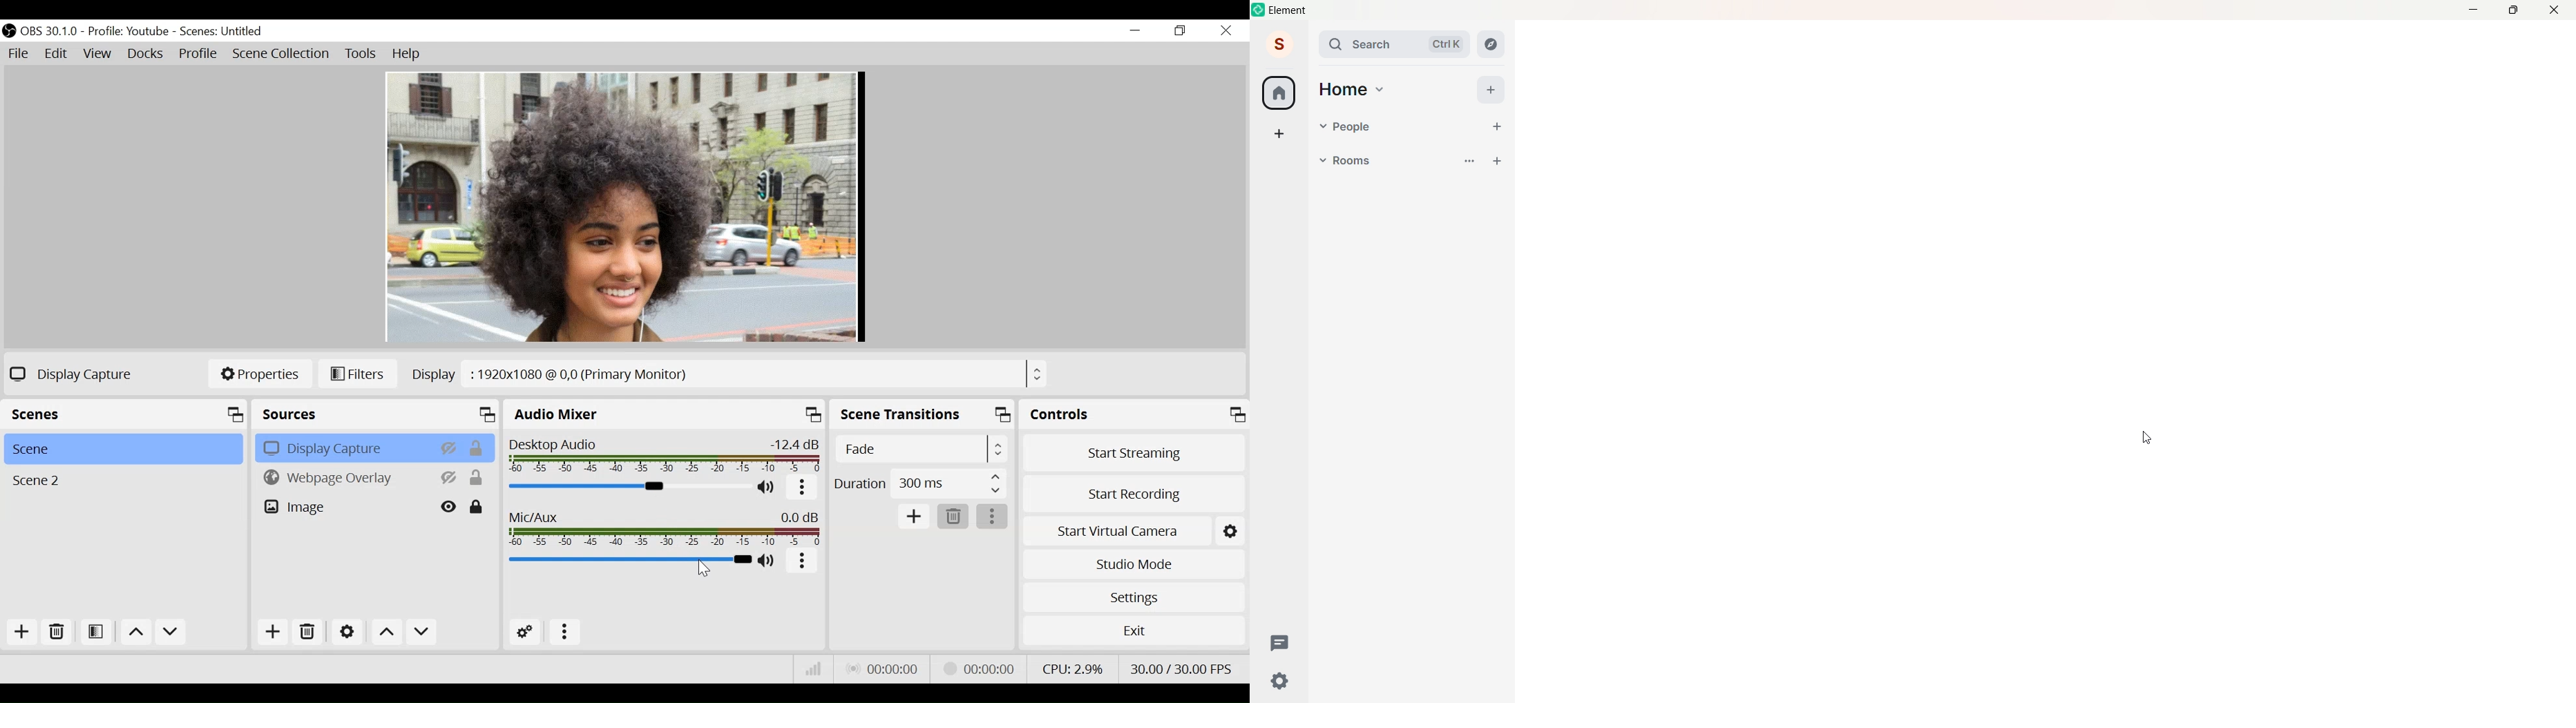  I want to click on (un)lock, so click(479, 448).